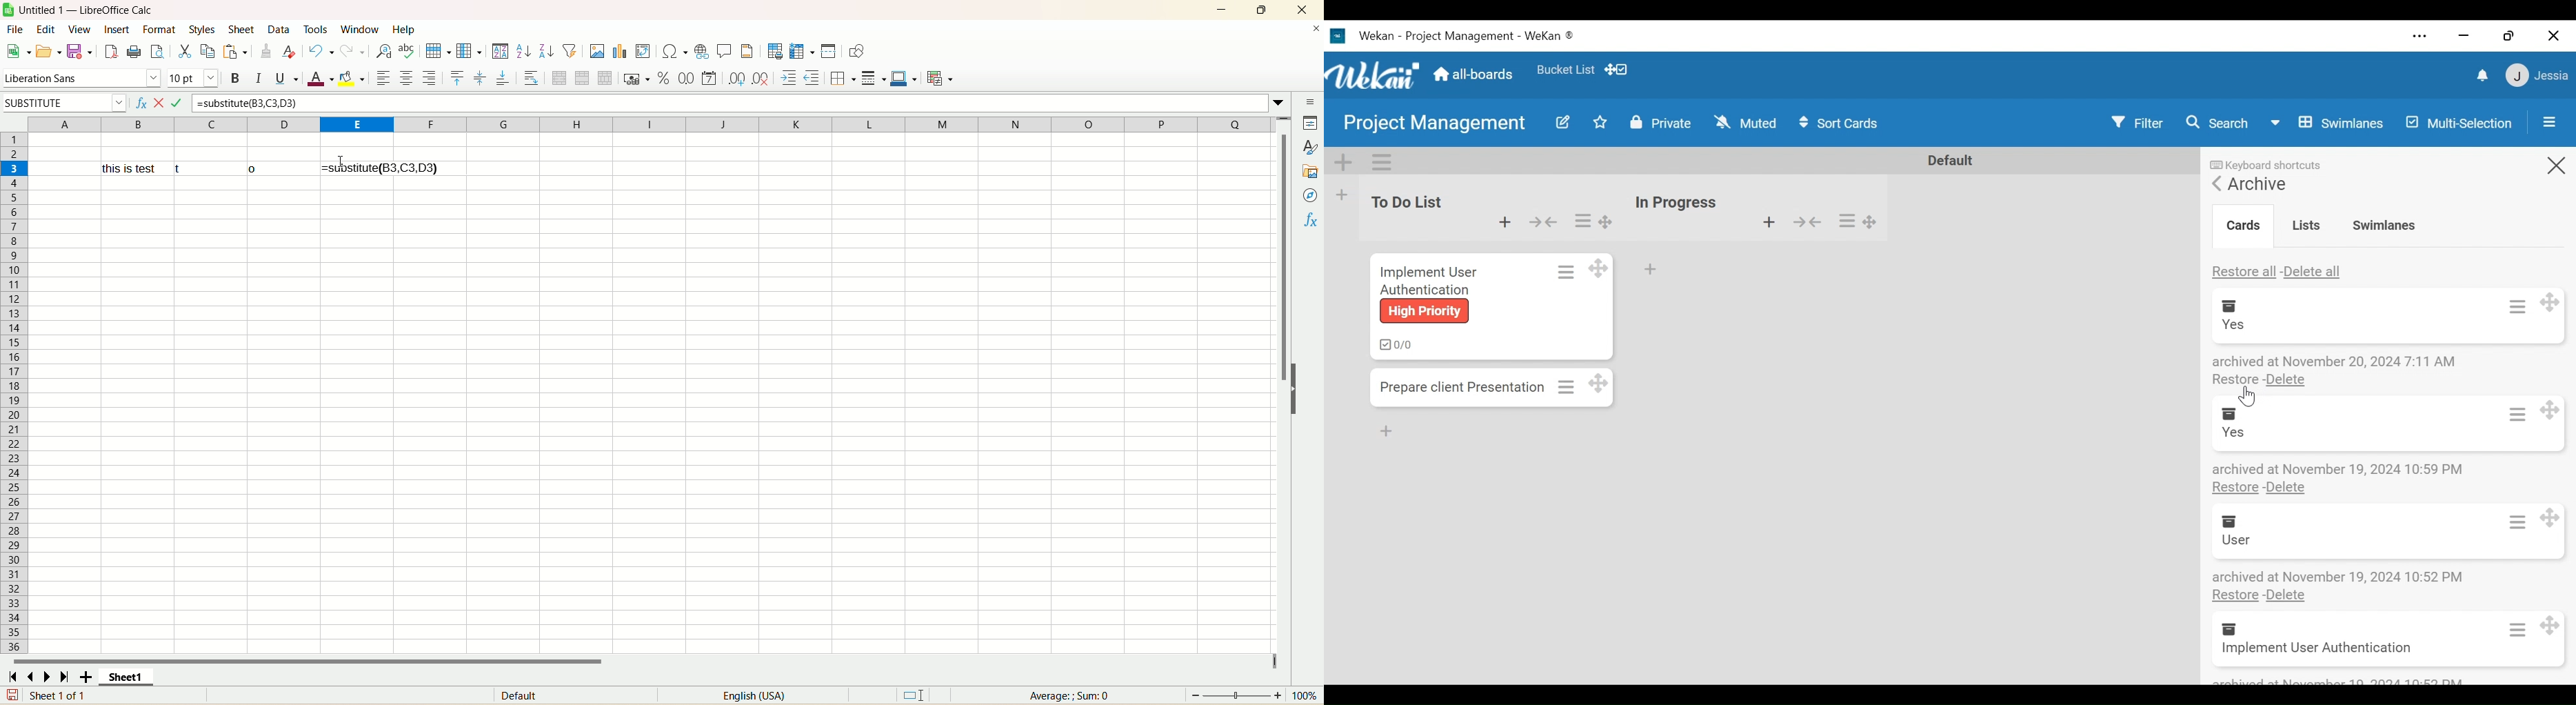 Image resolution: width=2576 pixels, height=728 pixels. Describe the element at coordinates (561, 80) in the screenshot. I see `merge and center cell` at that location.